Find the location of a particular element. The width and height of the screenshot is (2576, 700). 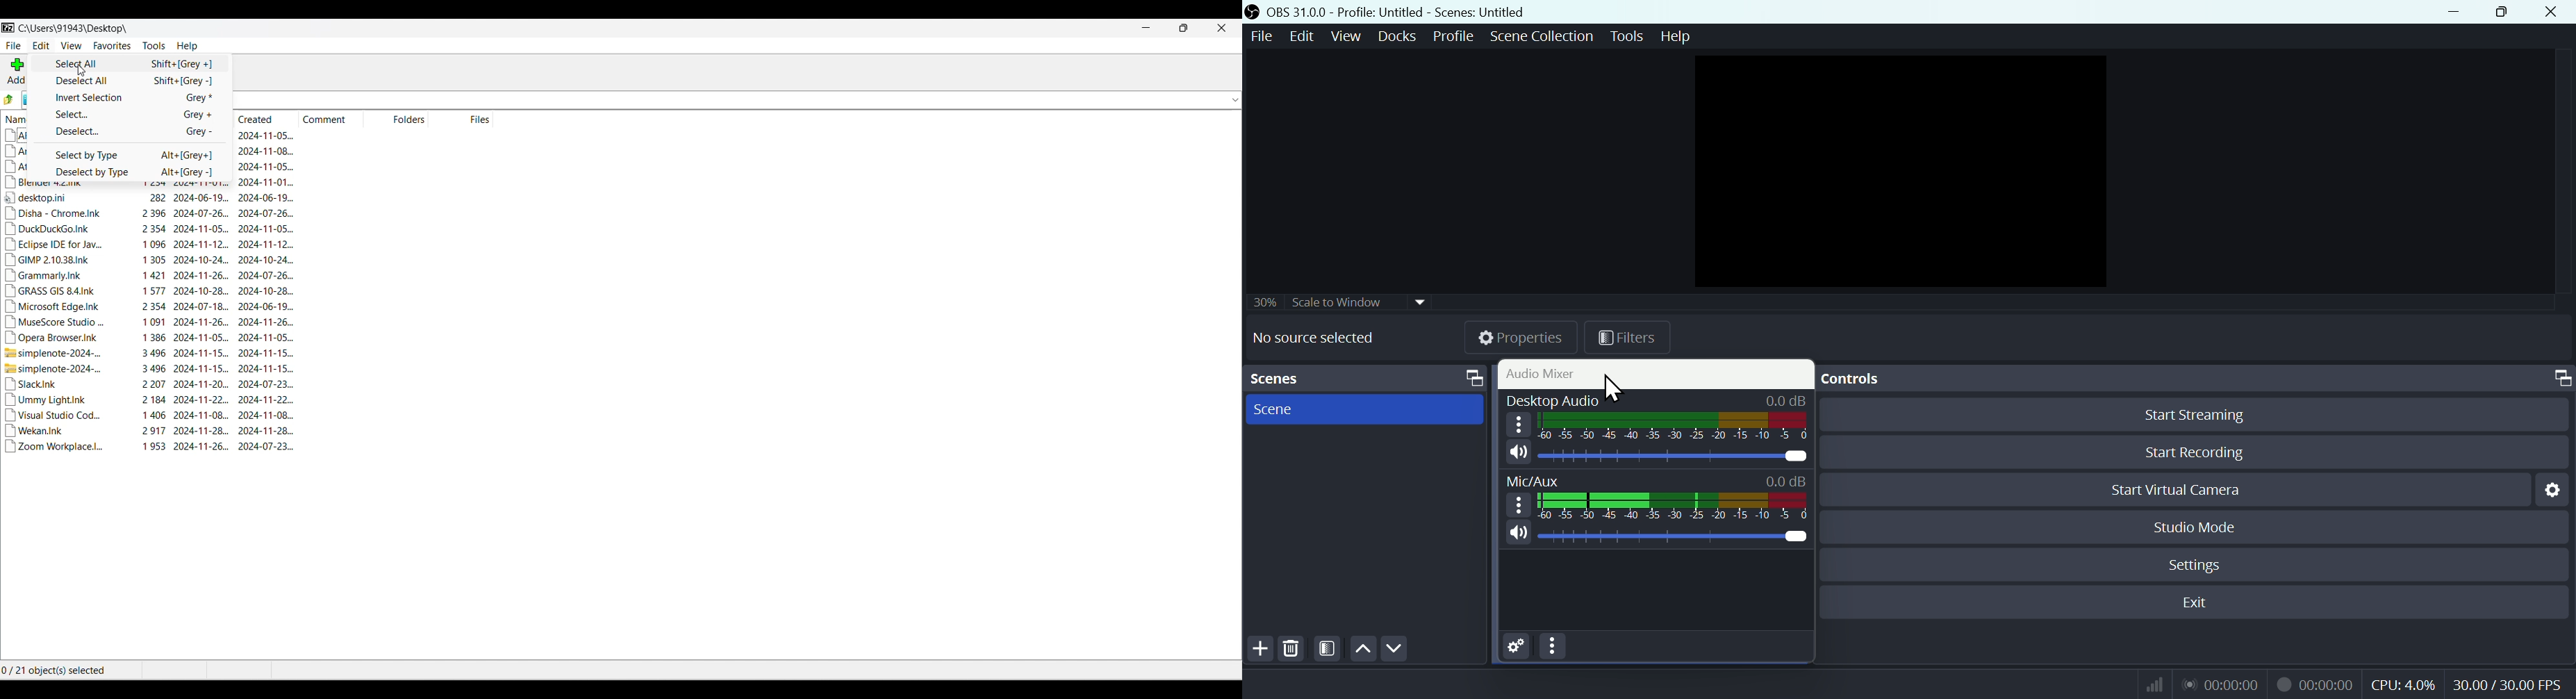

Properties is located at coordinates (1519, 340).